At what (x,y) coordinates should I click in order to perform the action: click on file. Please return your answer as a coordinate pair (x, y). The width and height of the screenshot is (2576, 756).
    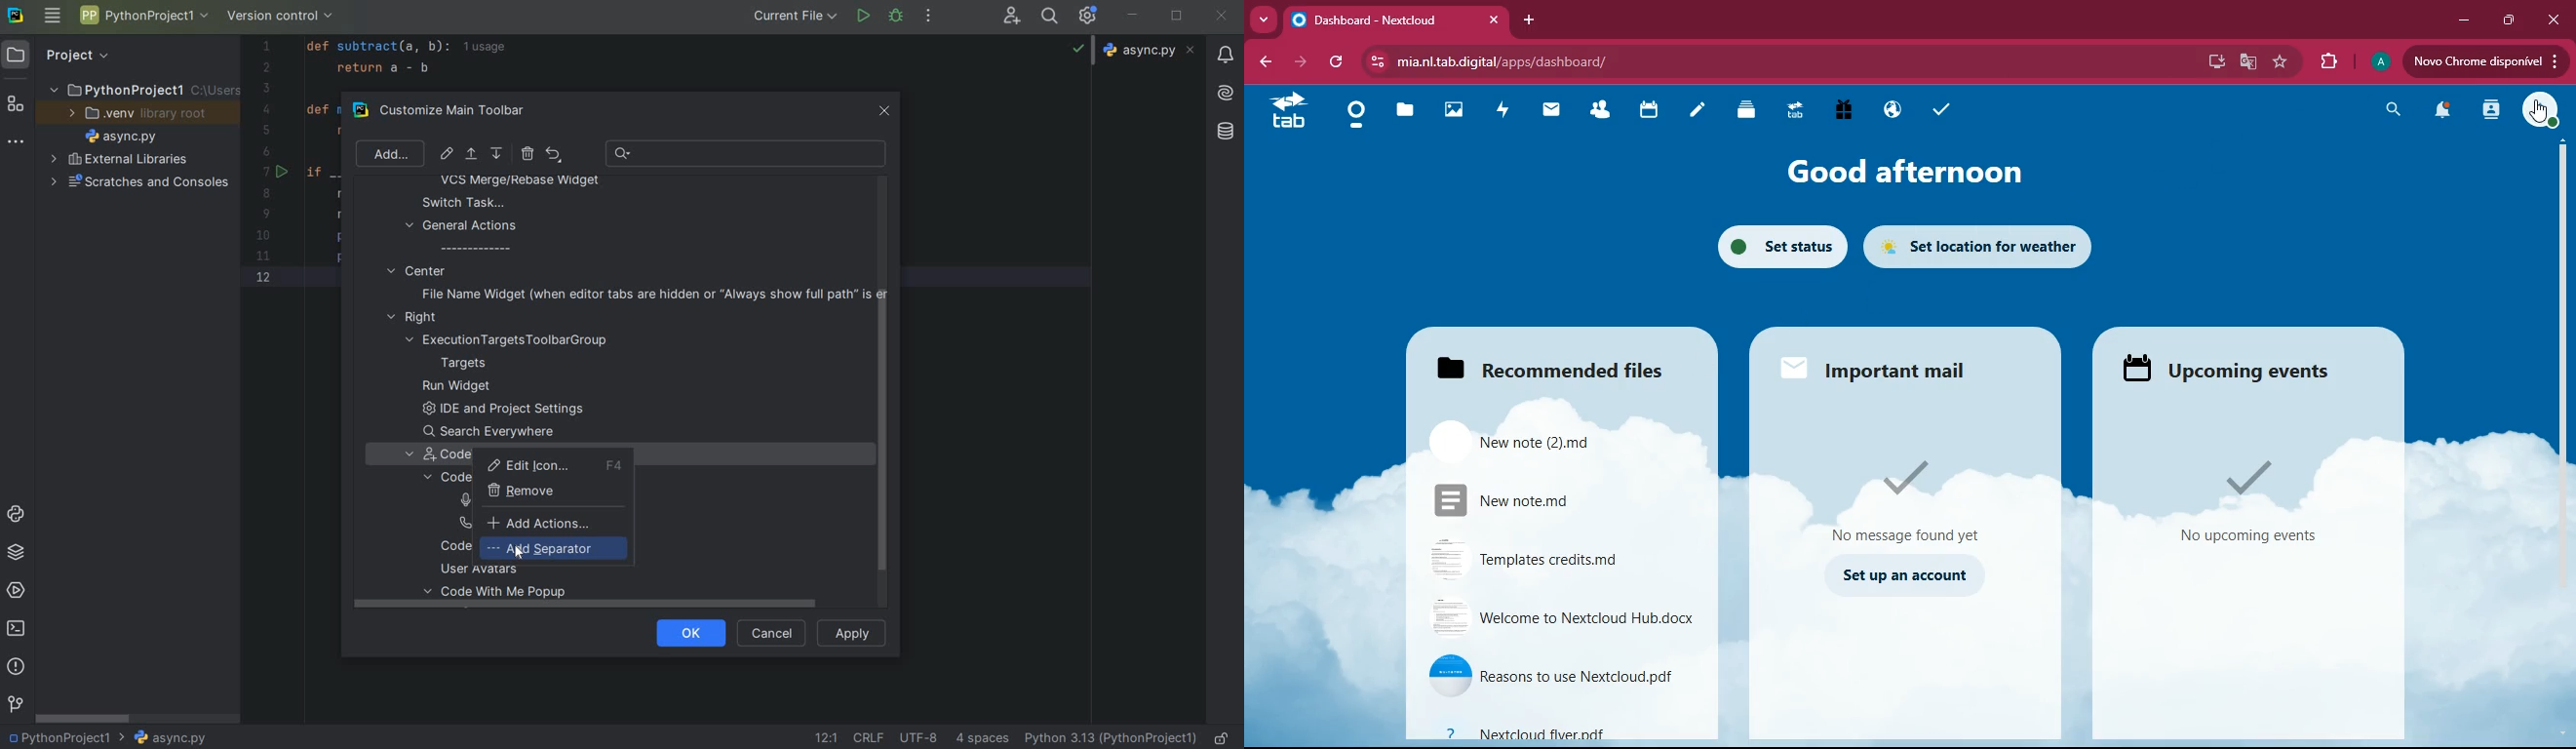
    Looking at the image, I should click on (1566, 558).